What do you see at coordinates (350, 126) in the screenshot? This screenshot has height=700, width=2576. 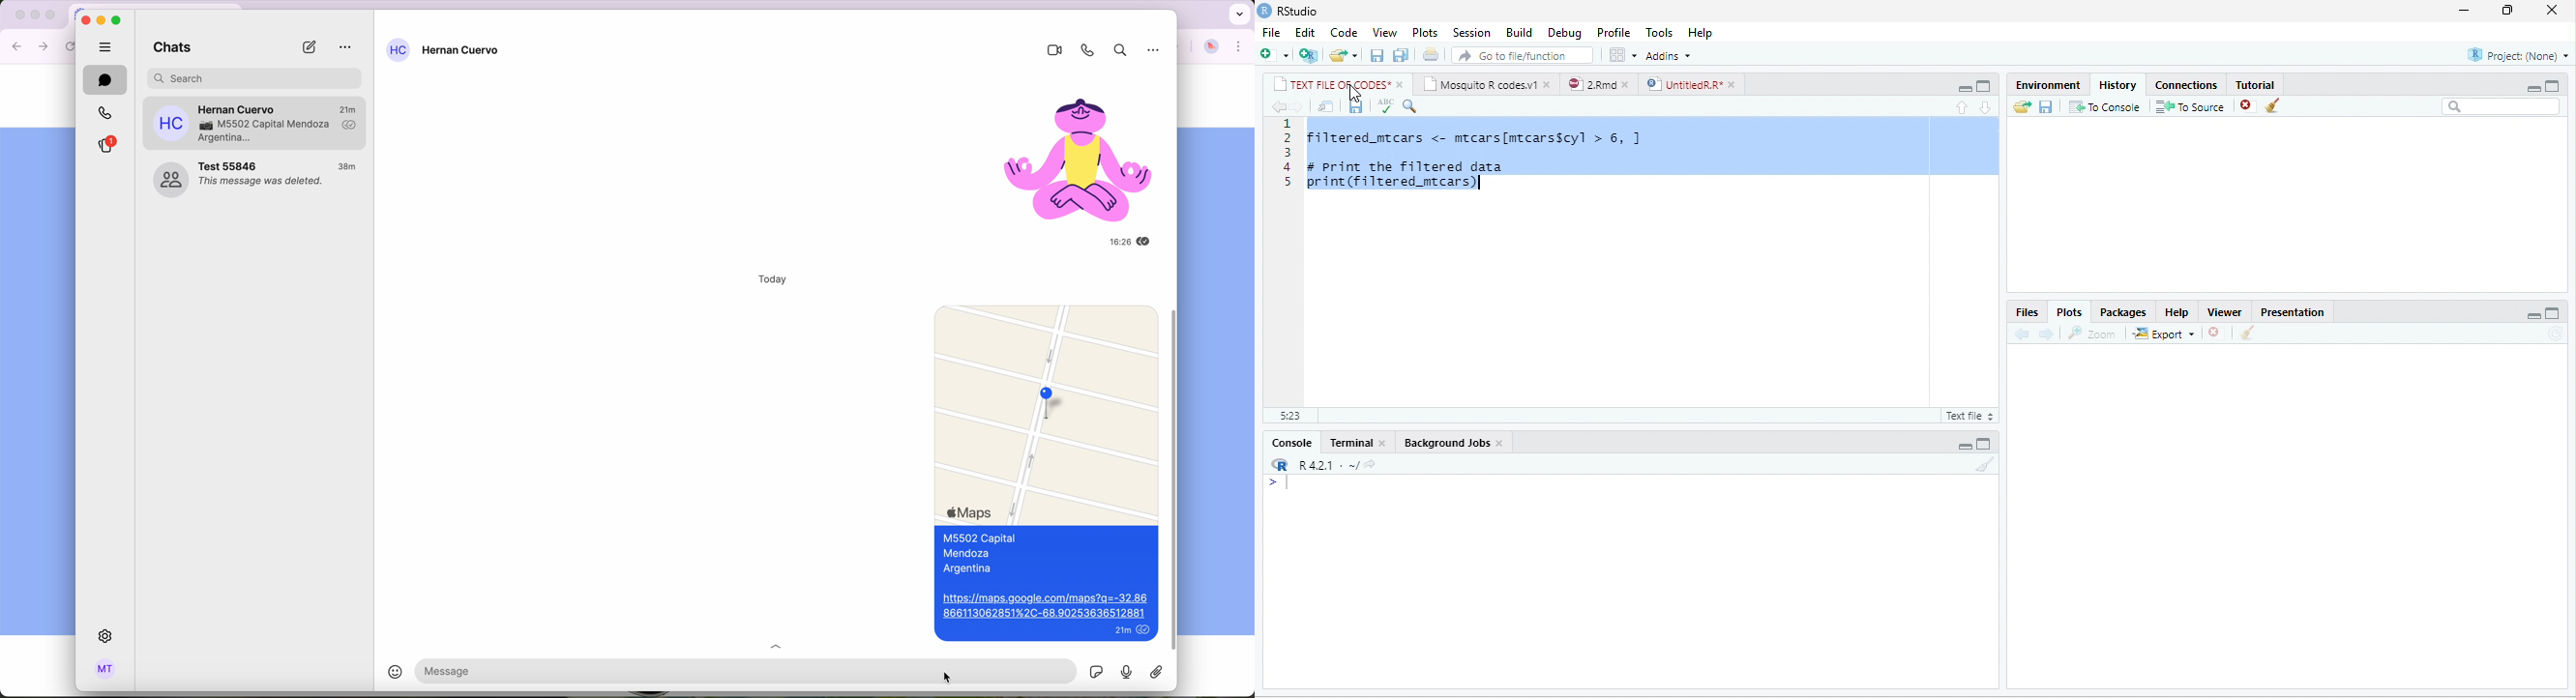 I see `delivered` at bounding box center [350, 126].